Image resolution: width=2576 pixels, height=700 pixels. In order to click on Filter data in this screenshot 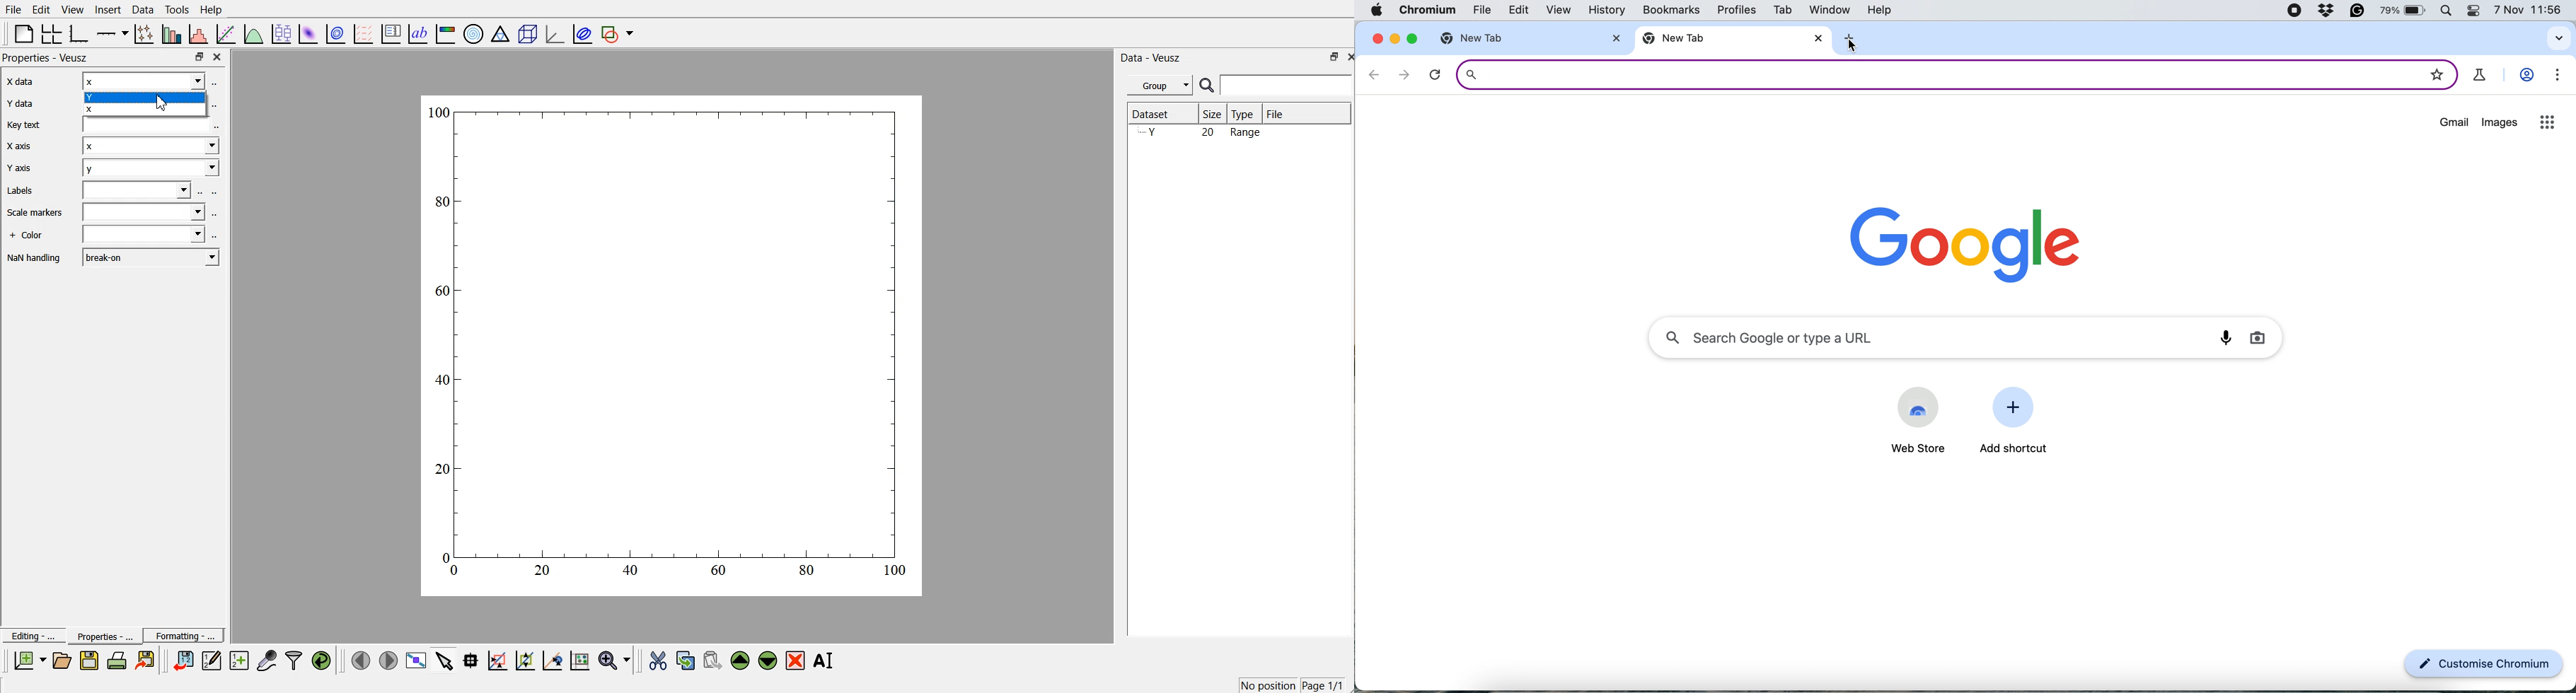, I will do `click(295, 660)`.